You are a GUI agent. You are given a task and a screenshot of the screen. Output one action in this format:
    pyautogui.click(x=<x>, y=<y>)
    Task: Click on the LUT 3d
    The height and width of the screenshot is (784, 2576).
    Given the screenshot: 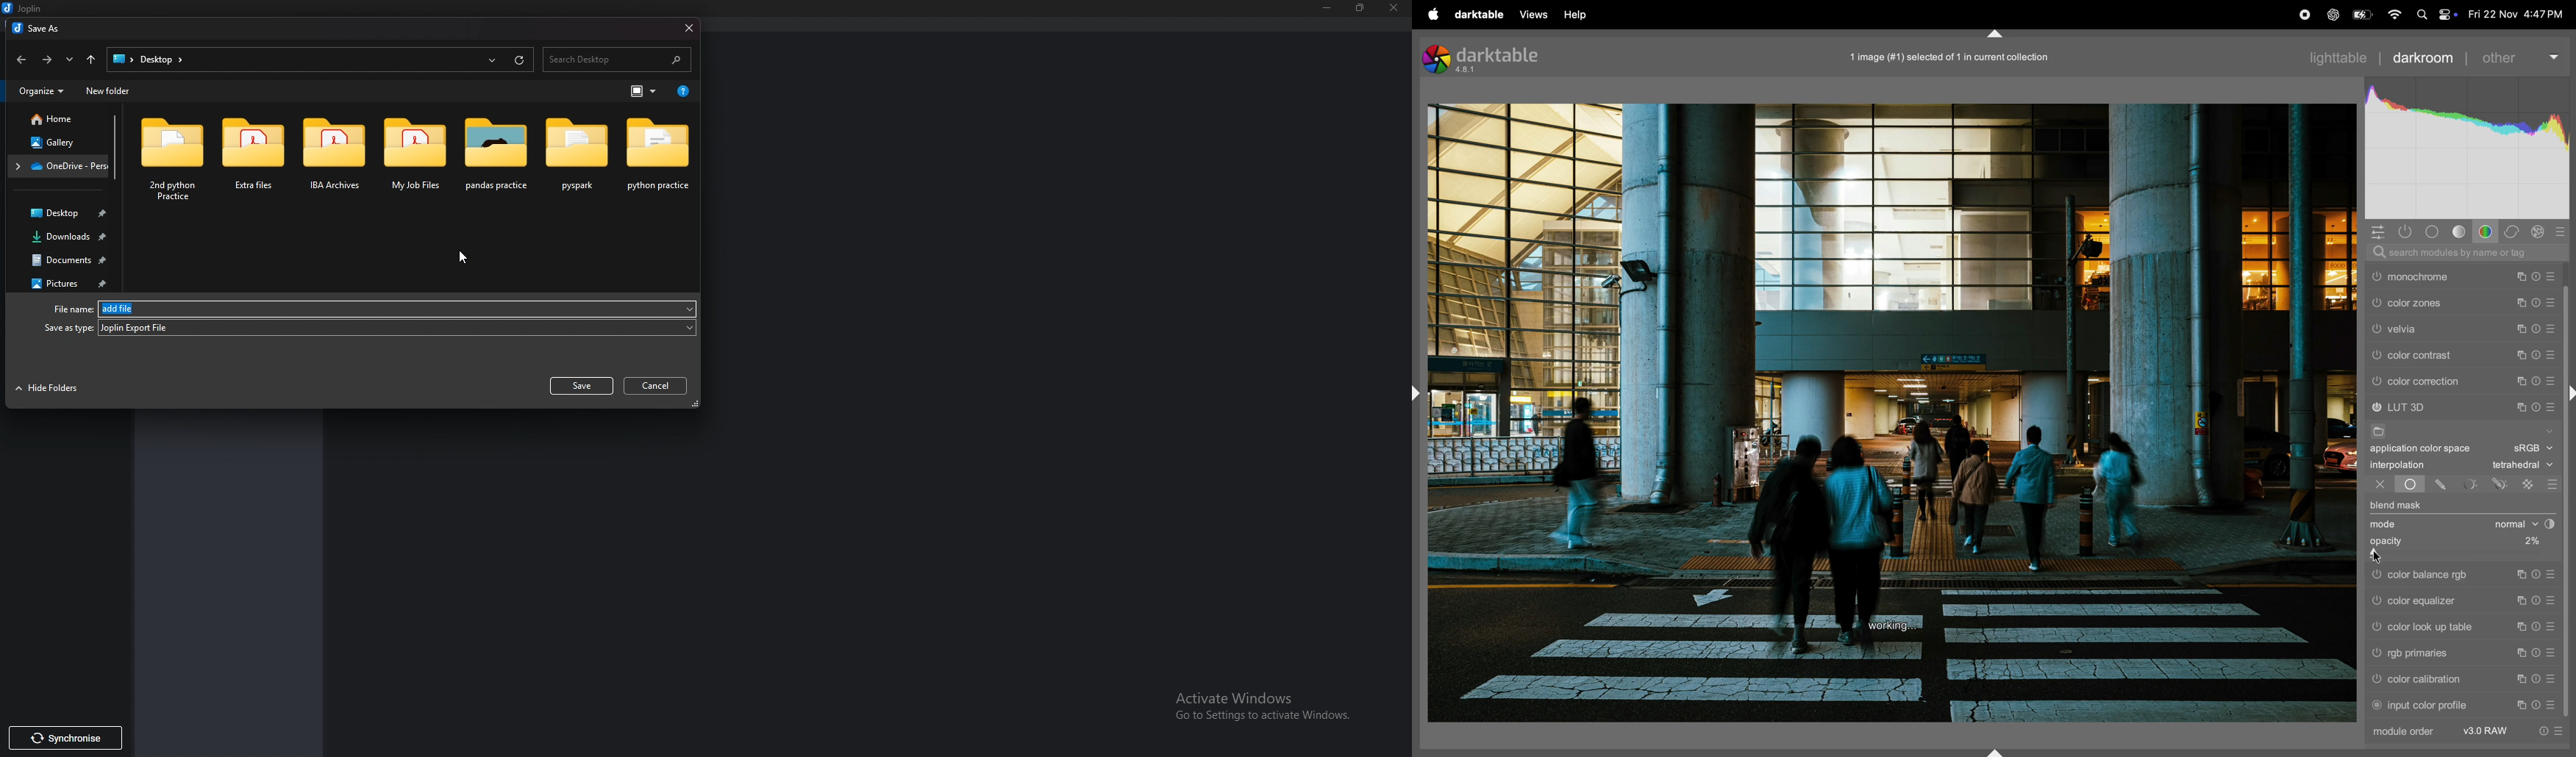 What is the action you would take?
    pyautogui.click(x=2447, y=406)
    